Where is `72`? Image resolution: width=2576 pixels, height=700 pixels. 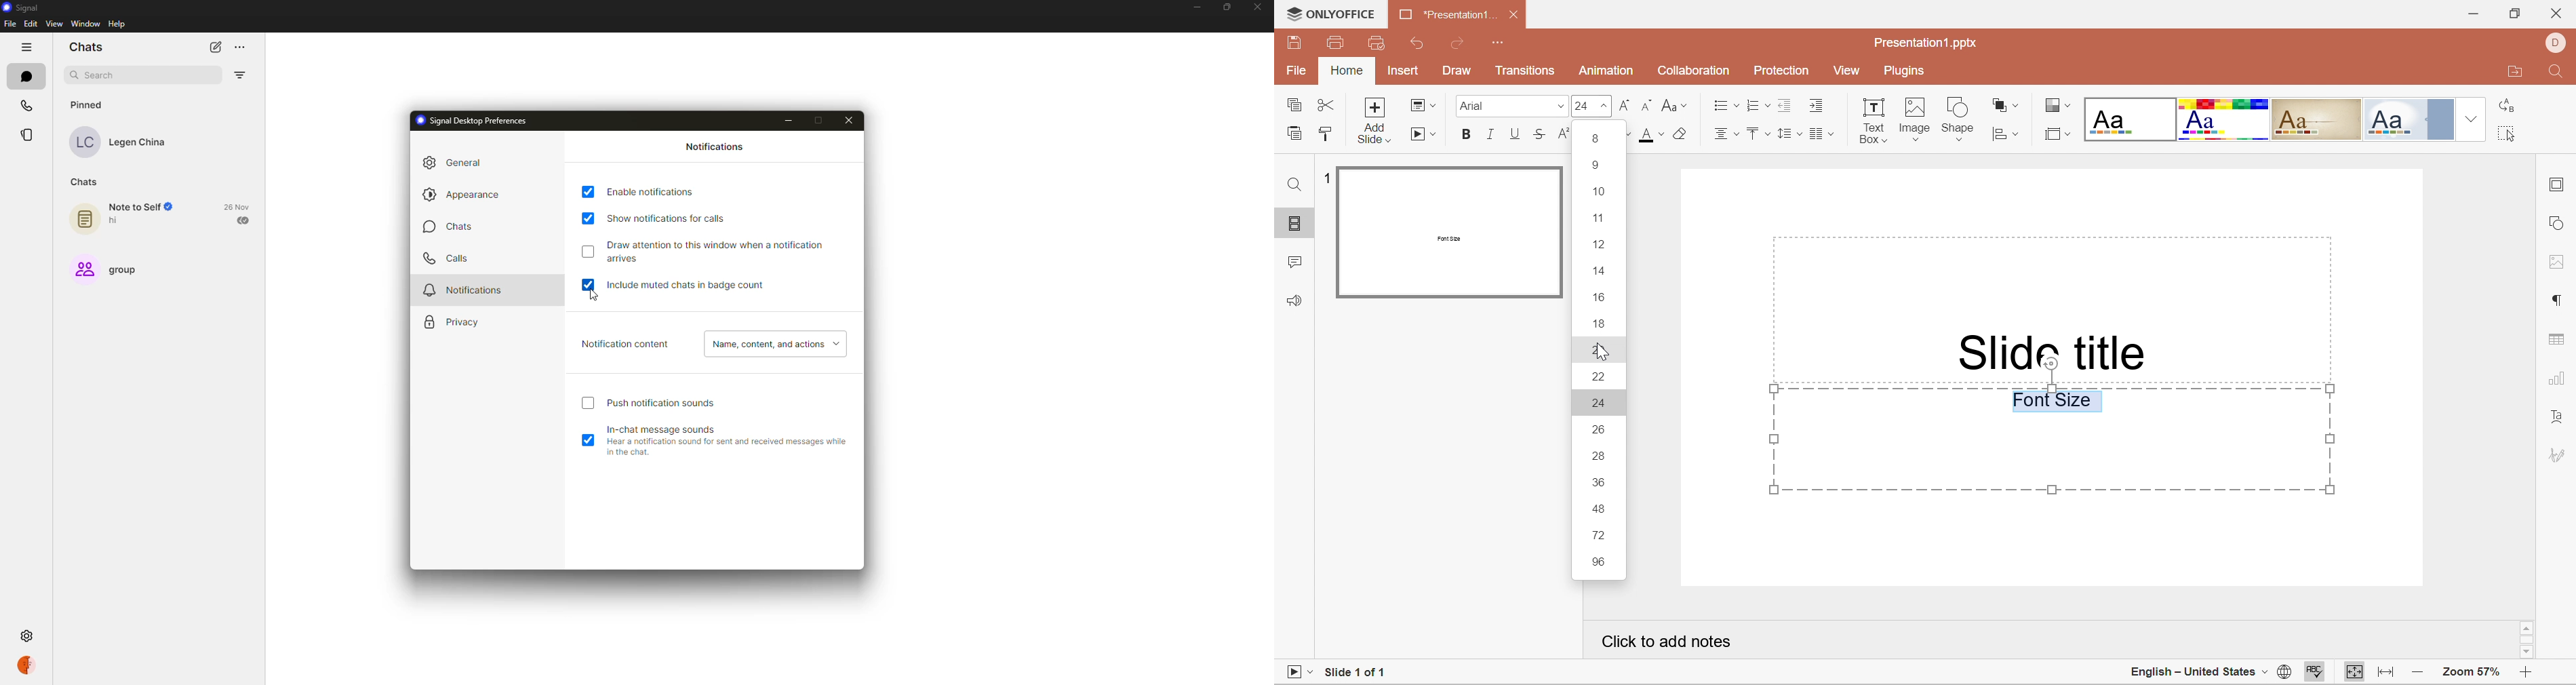 72 is located at coordinates (1602, 536).